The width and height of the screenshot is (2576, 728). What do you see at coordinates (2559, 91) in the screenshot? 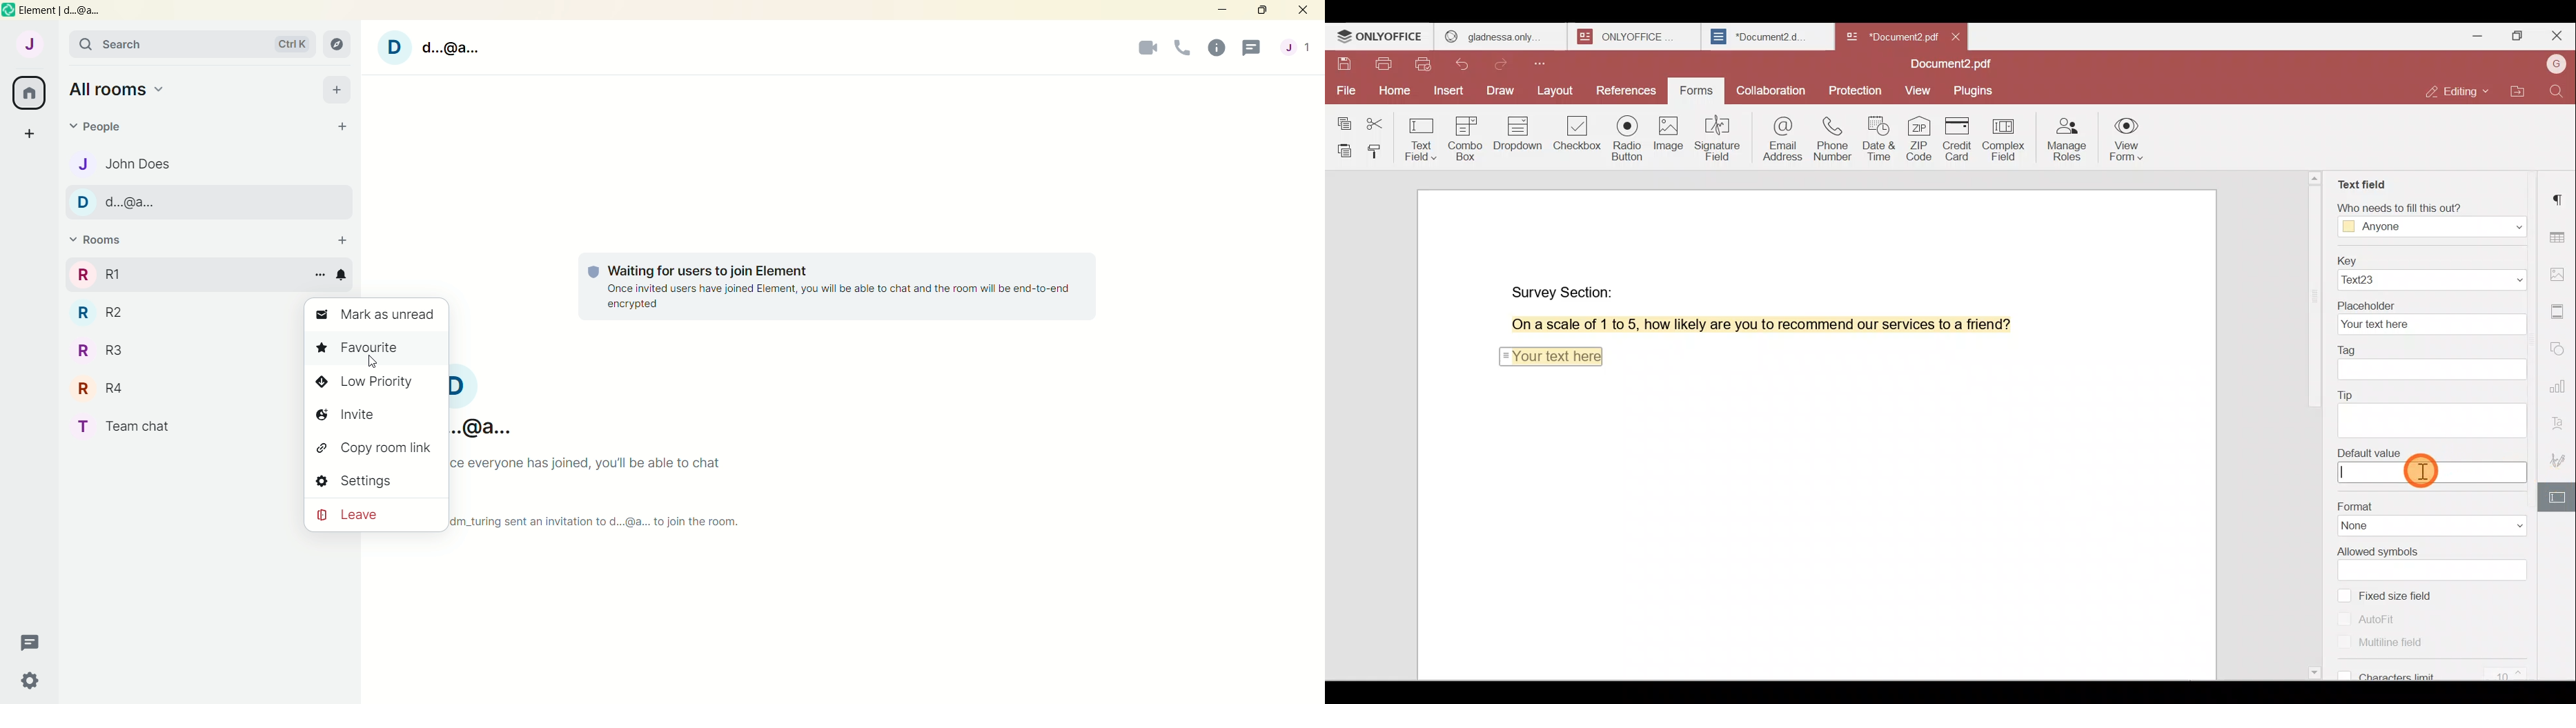
I see `Find` at bounding box center [2559, 91].